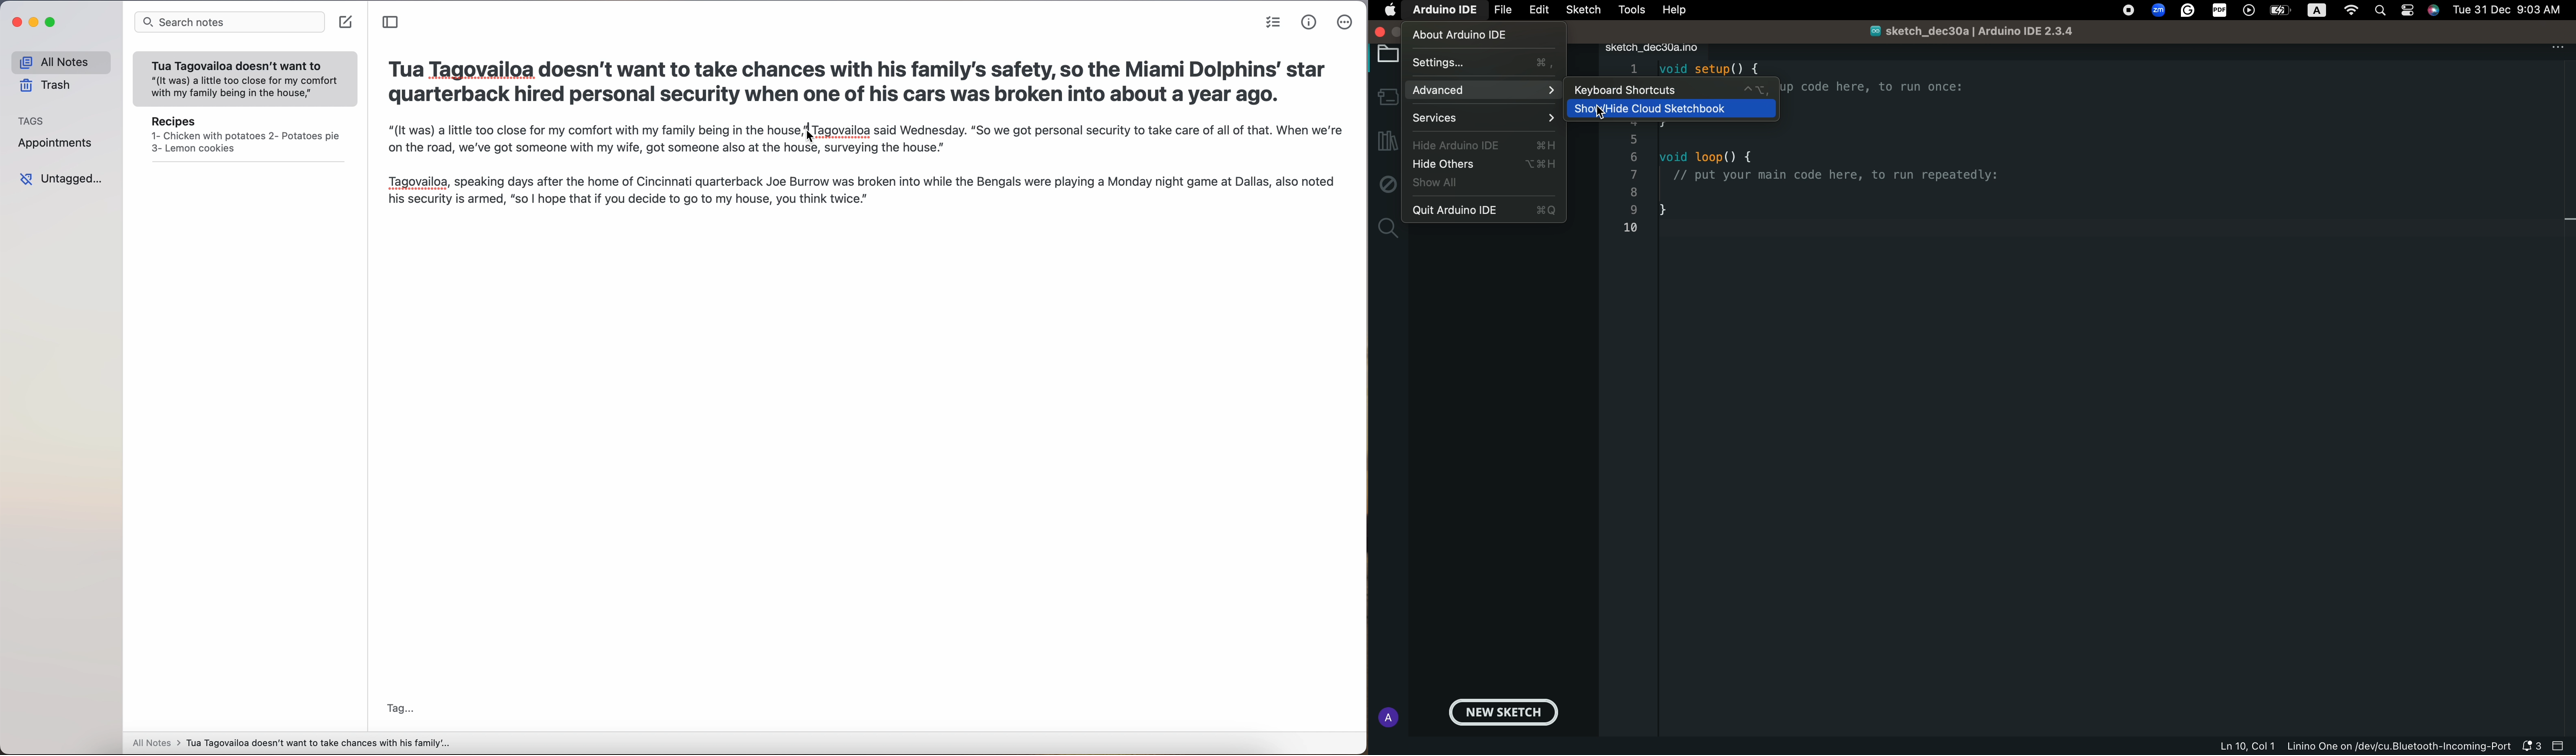 The width and height of the screenshot is (2576, 756). I want to click on close Simplenote, so click(16, 22).